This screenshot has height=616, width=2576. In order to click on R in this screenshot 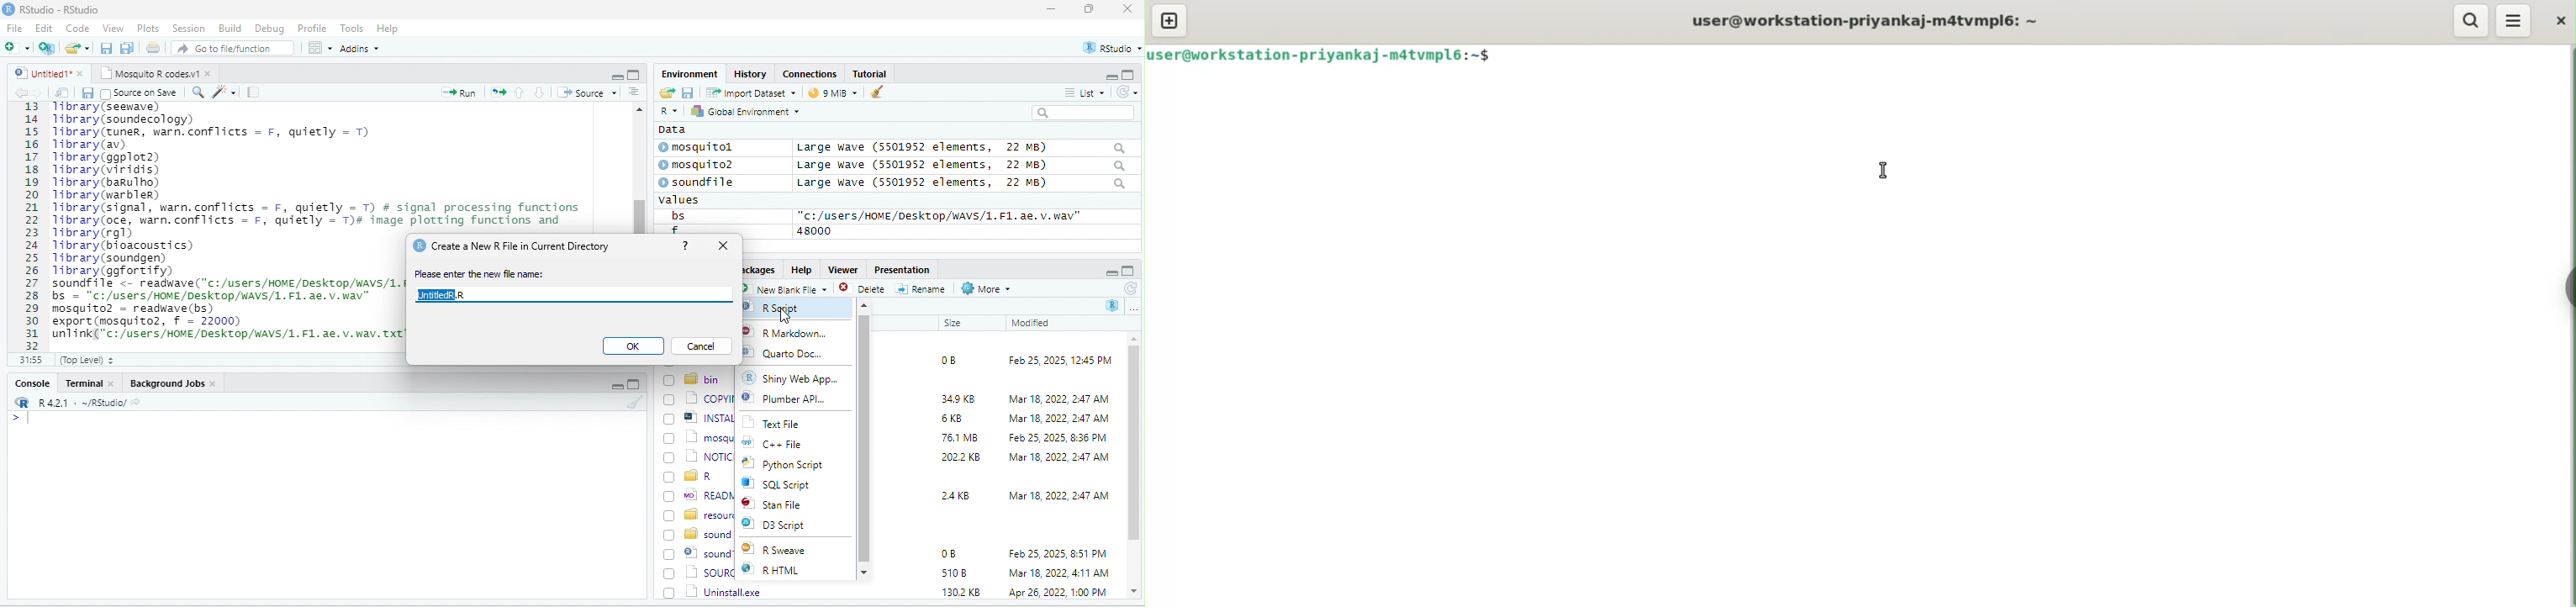, I will do `click(668, 112)`.